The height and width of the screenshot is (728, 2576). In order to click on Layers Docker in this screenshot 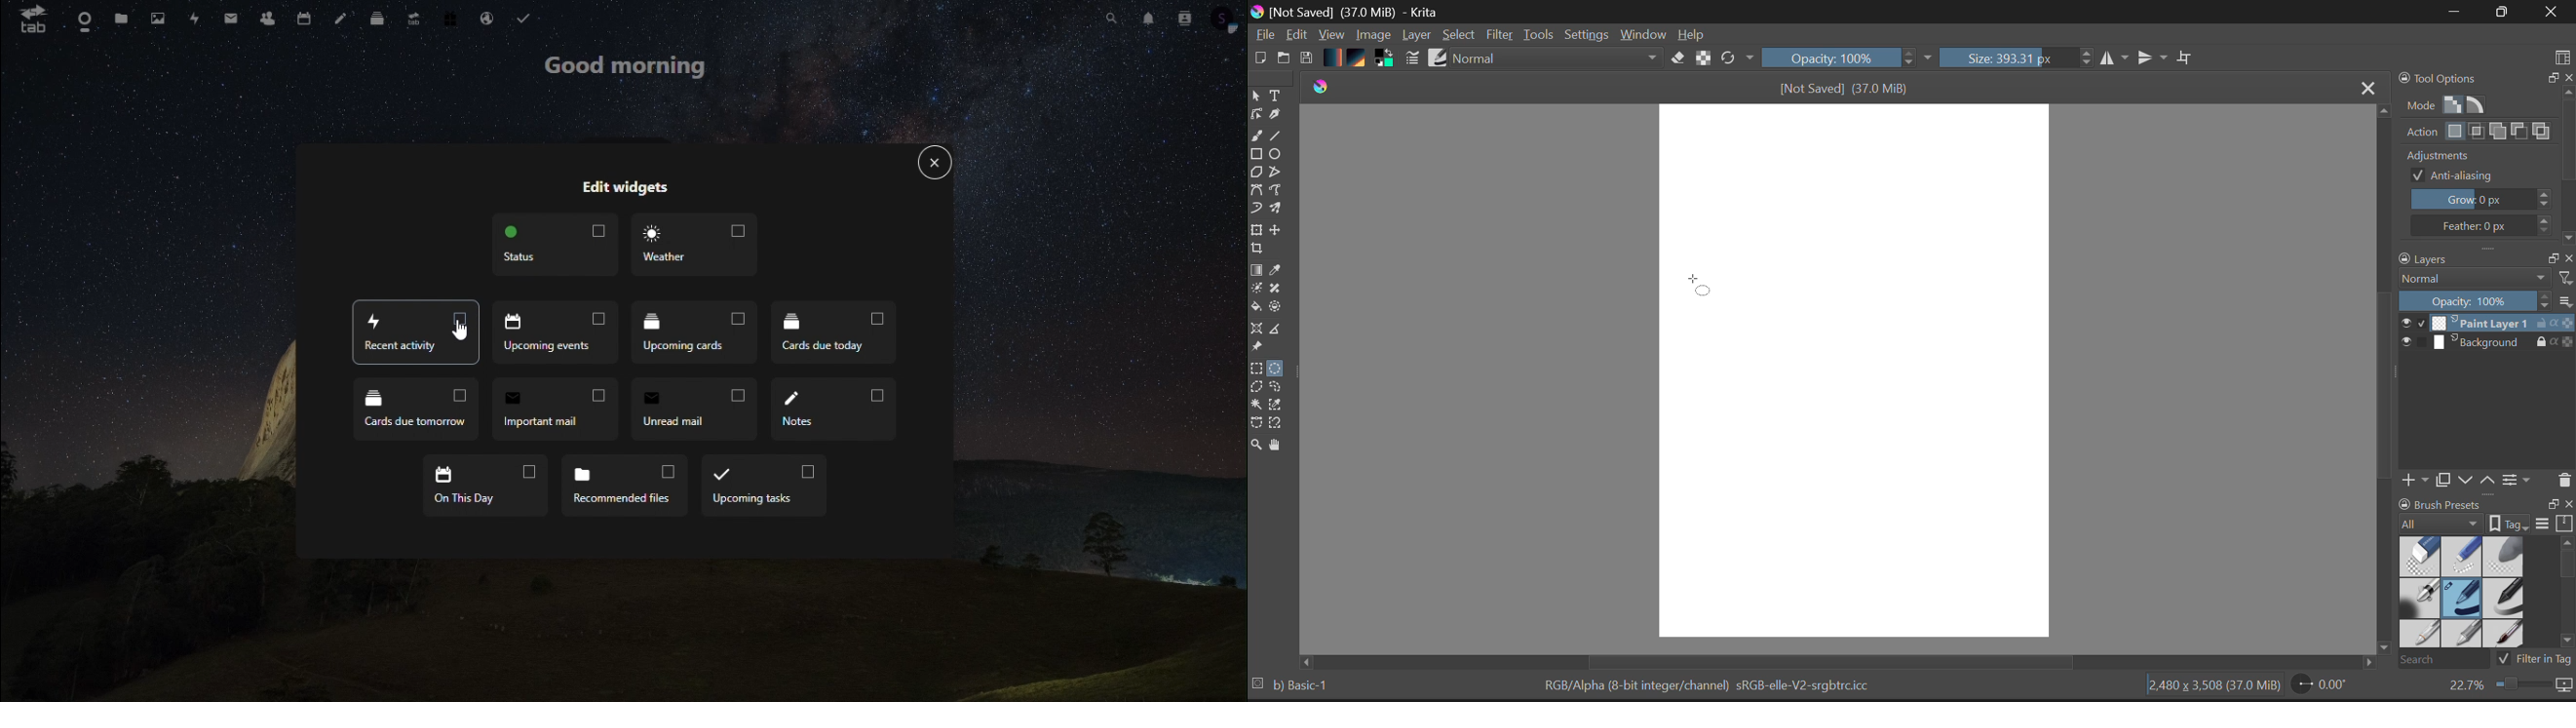, I will do `click(2481, 372)`.